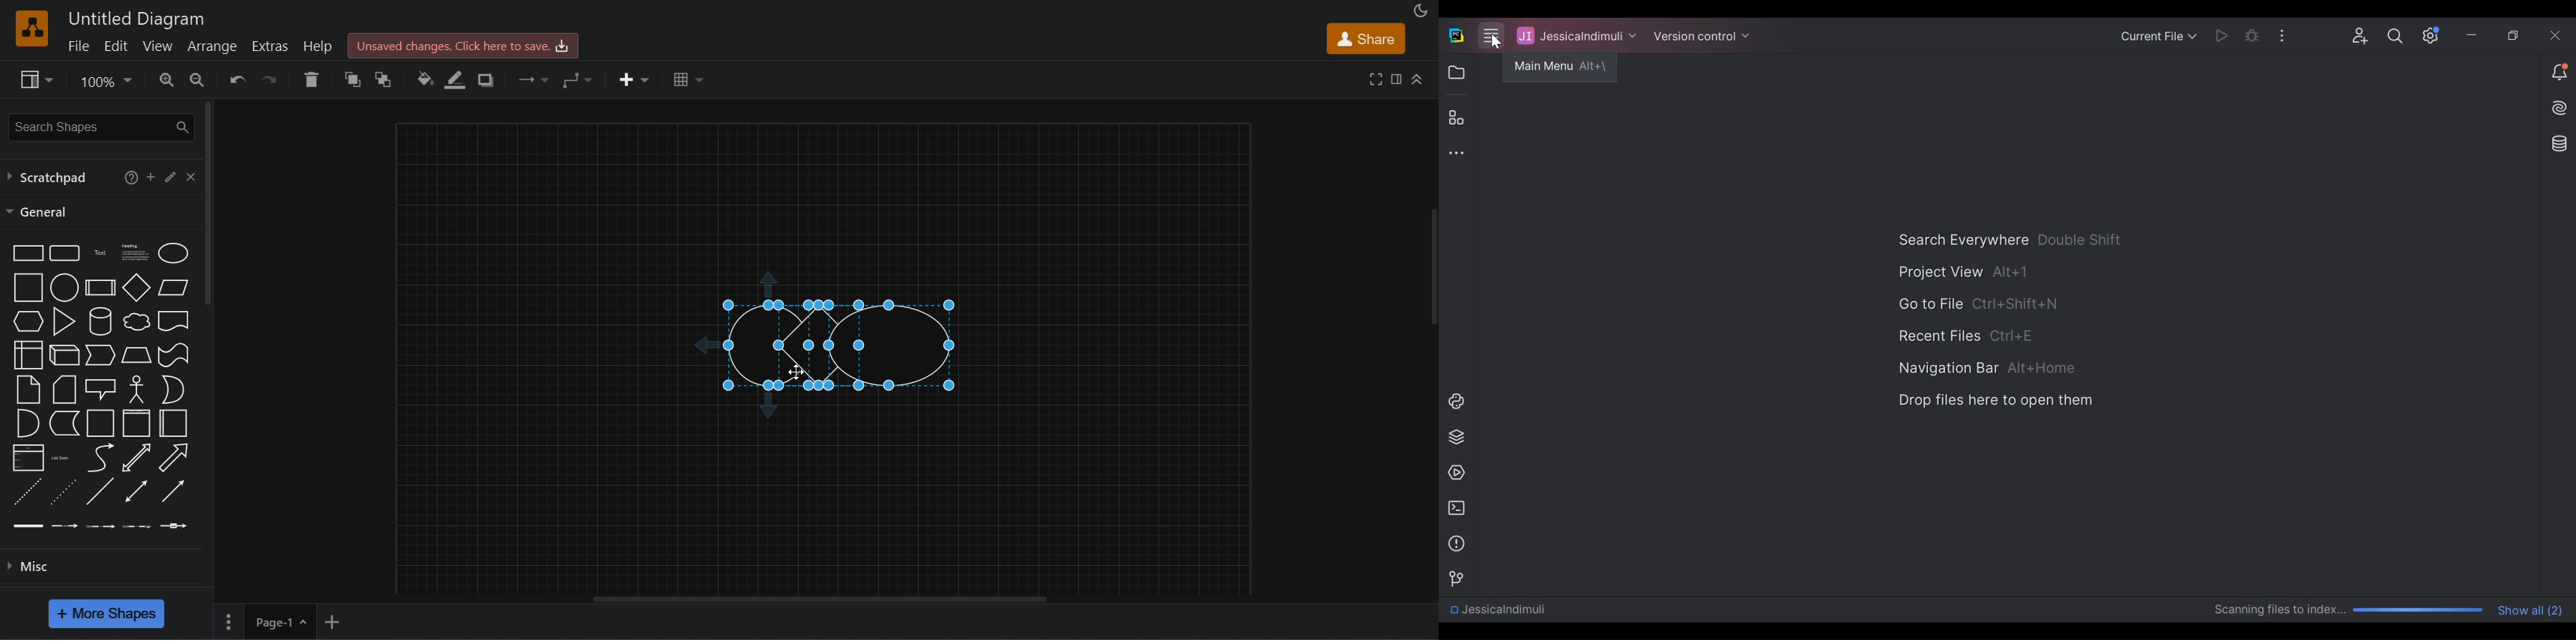 The height and width of the screenshot is (644, 2576). Describe the element at coordinates (190, 175) in the screenshot. I see `c` at that location.